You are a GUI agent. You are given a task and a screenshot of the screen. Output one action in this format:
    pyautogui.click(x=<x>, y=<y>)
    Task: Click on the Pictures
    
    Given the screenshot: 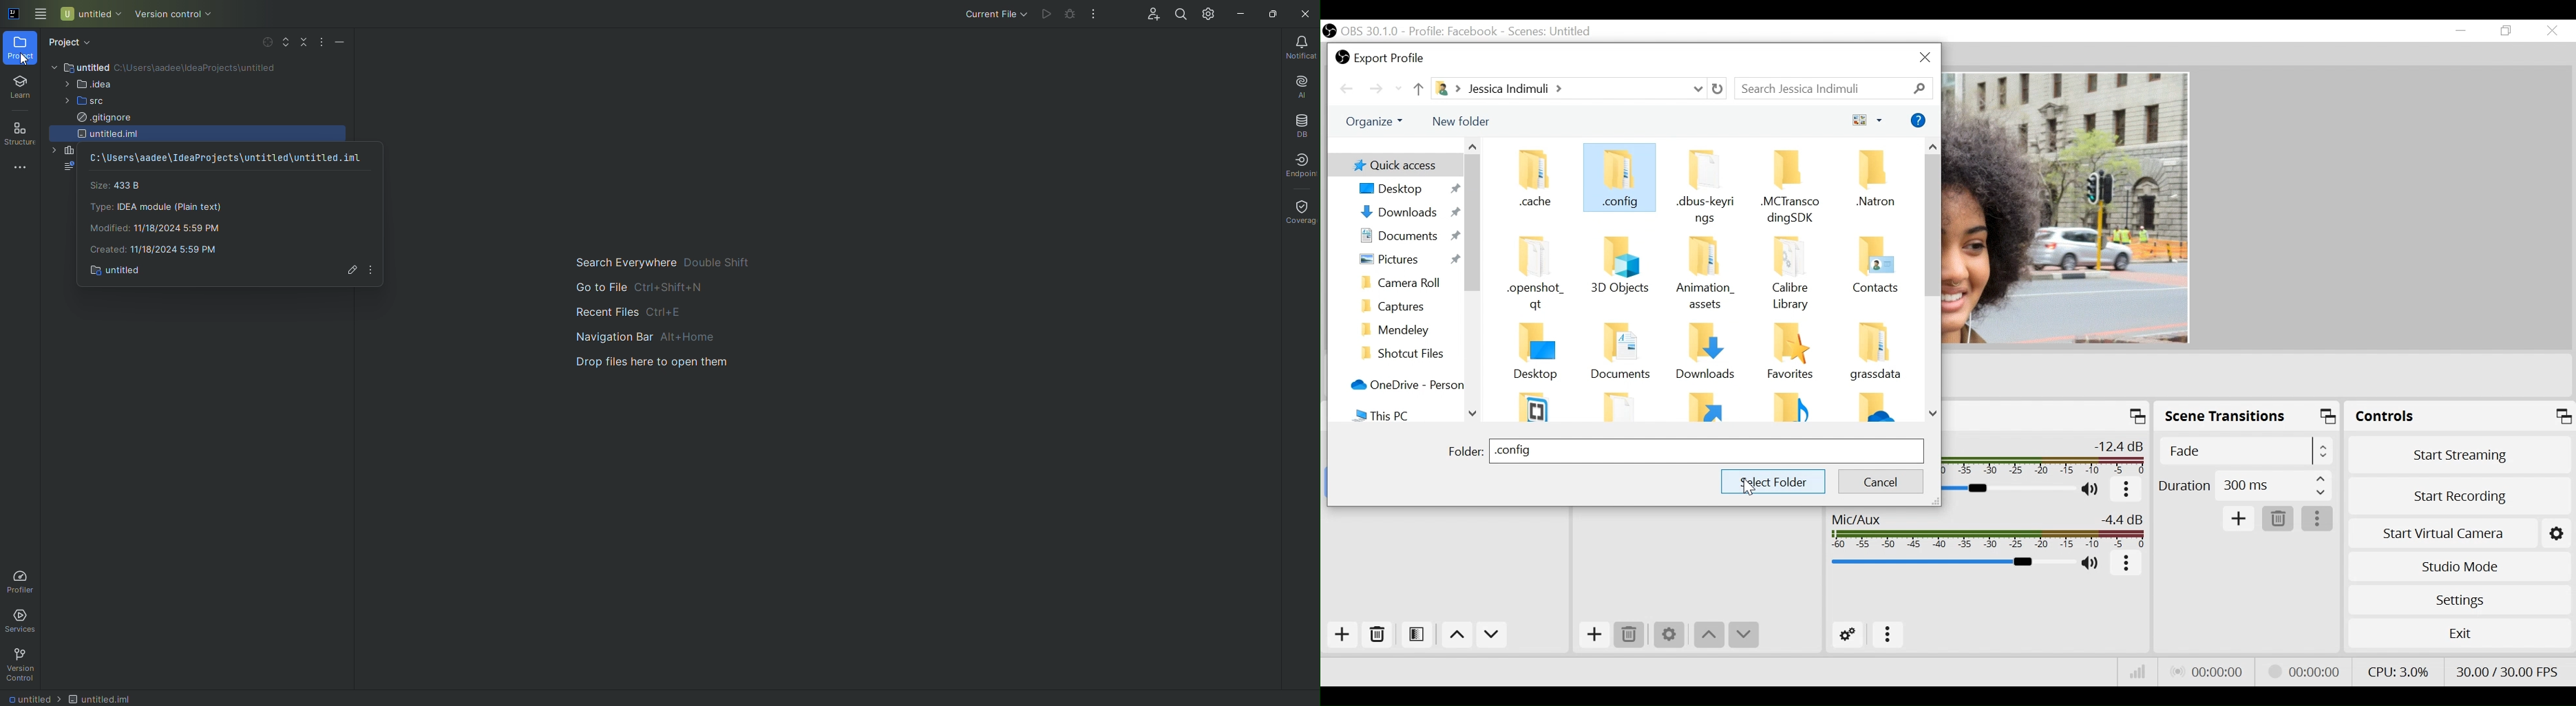 What is the action you would take?
    pyautogui.click(x=1405, y=260)
    